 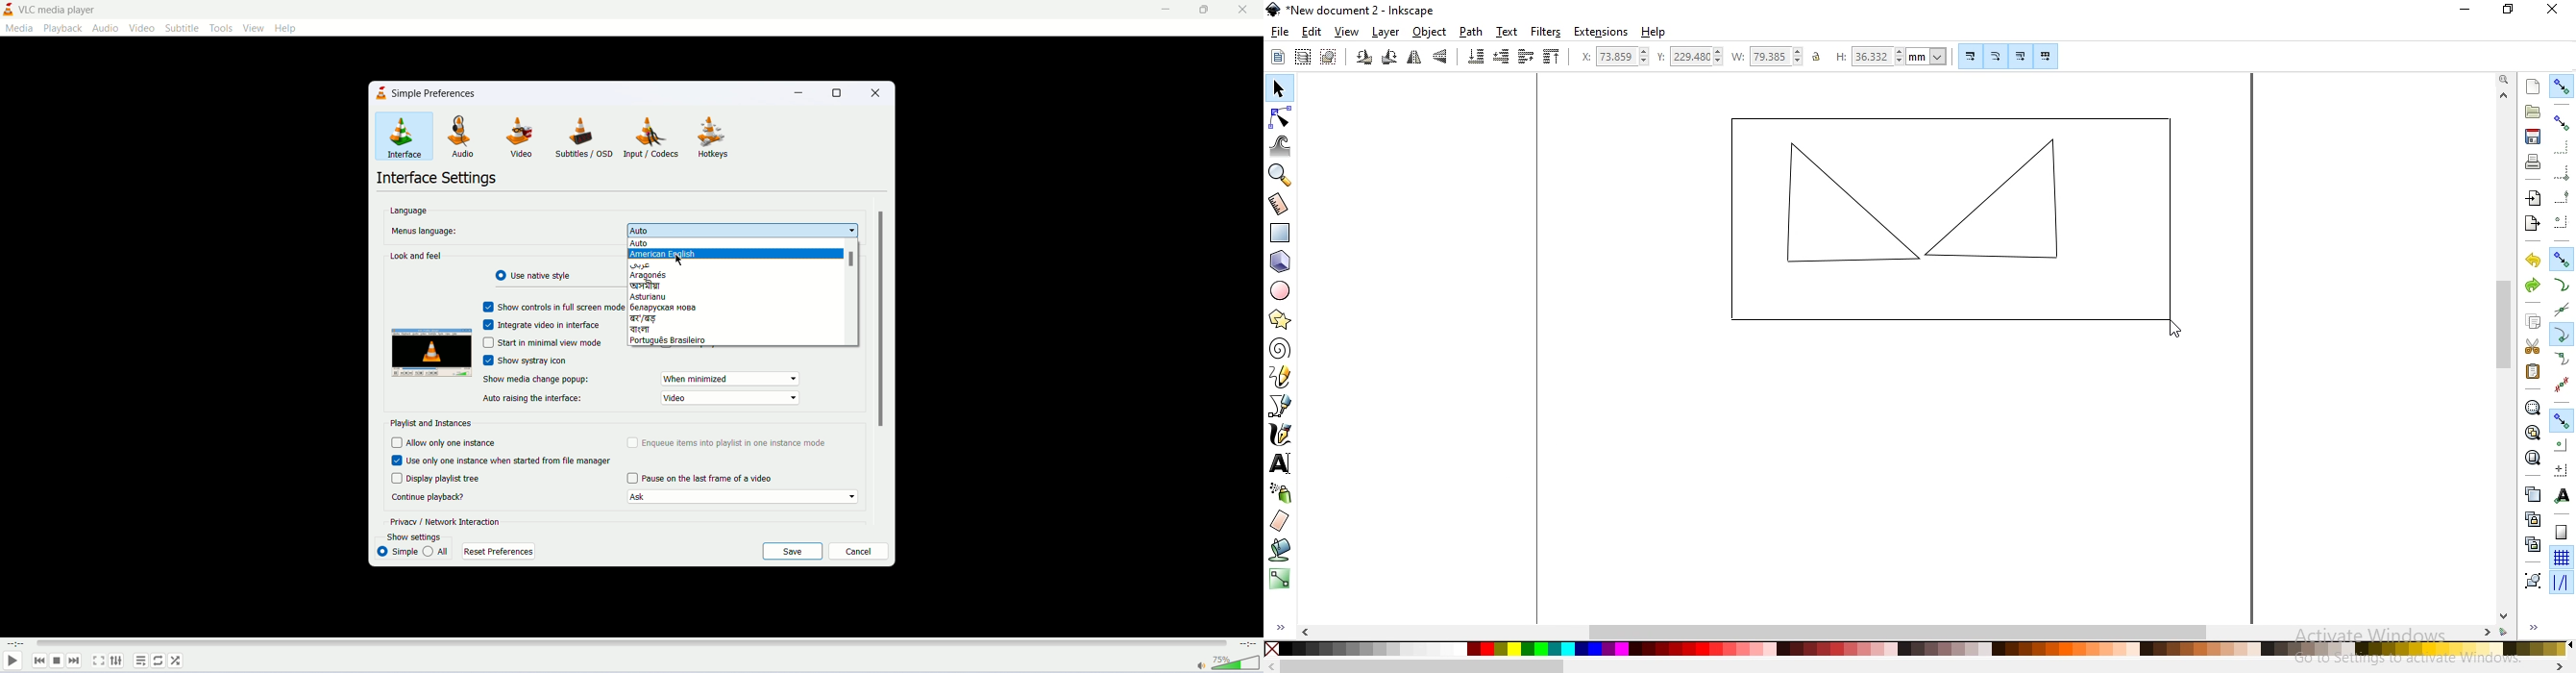 What do you see at coordinates (1249, 643) in the screenshot?
I see `time duration` at bounding box center [1249, 643].